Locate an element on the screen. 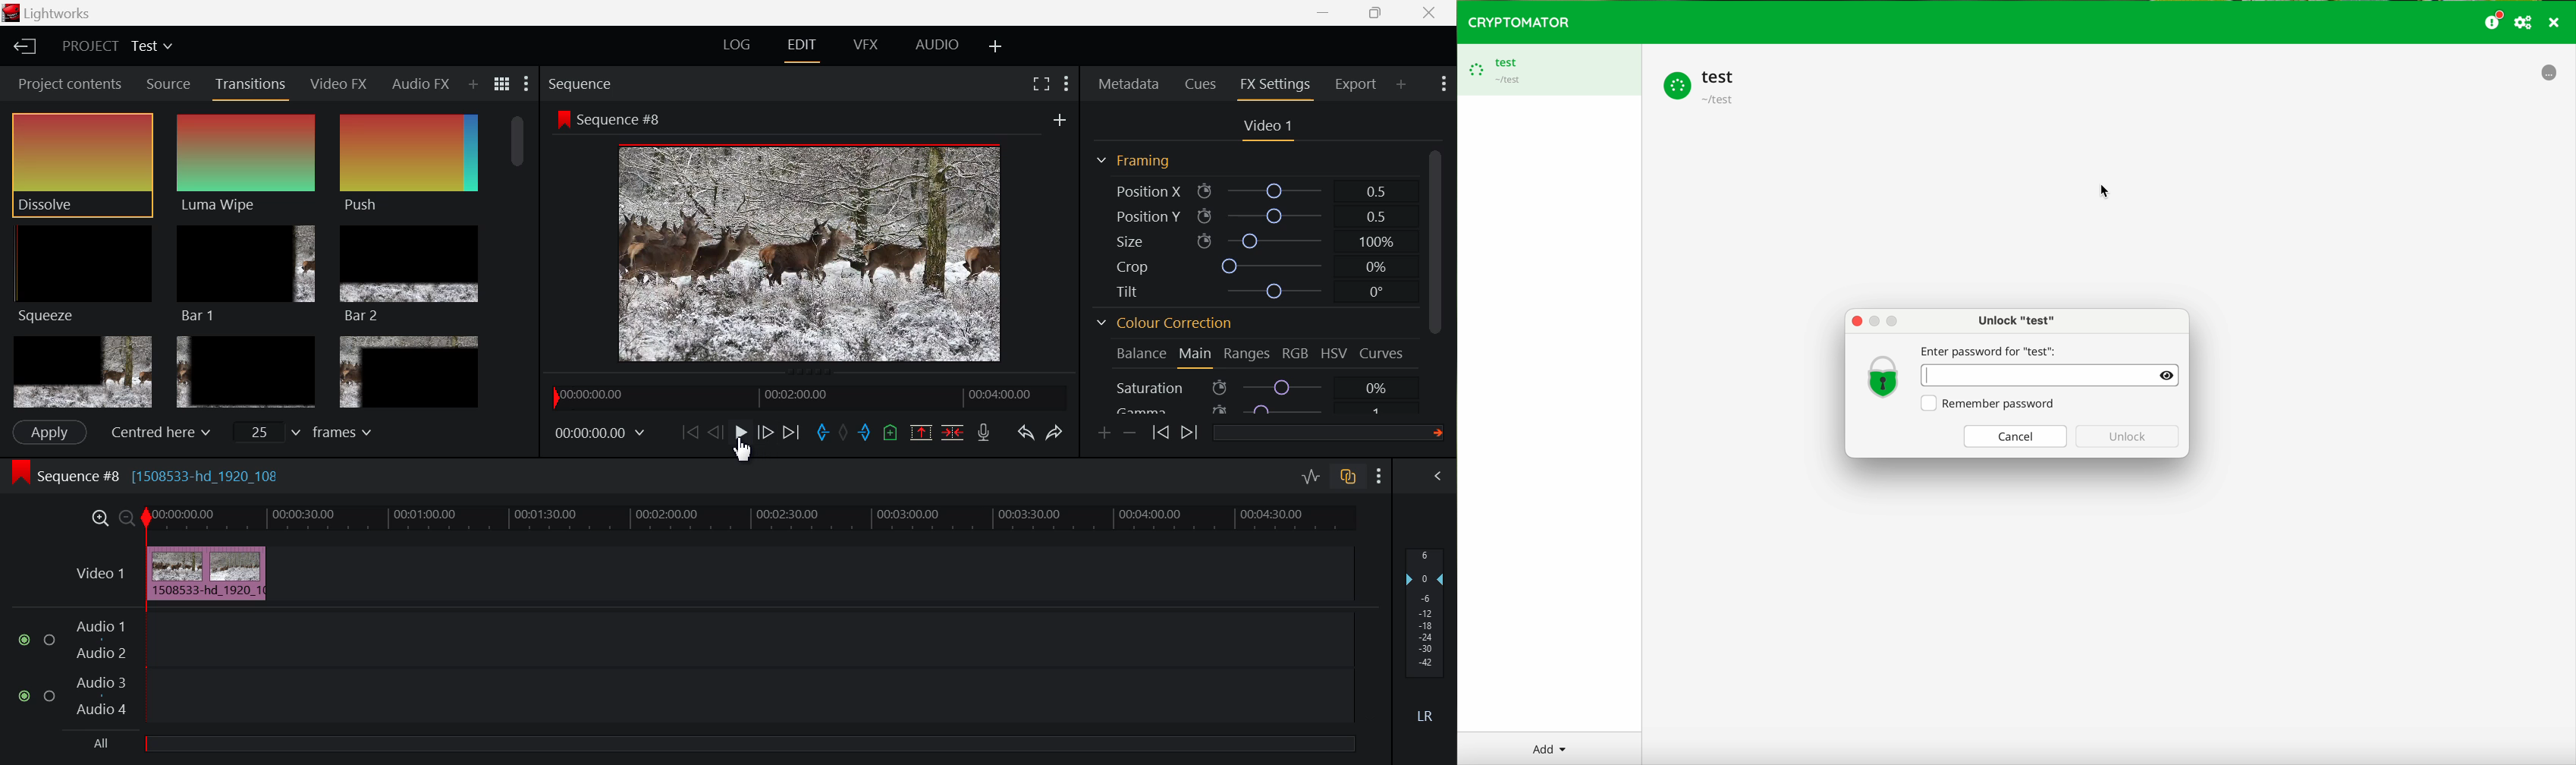 Image resolution: width=2576 pixels, height=784 pixels. Video Frame Time is located at coordinates (602, 433).